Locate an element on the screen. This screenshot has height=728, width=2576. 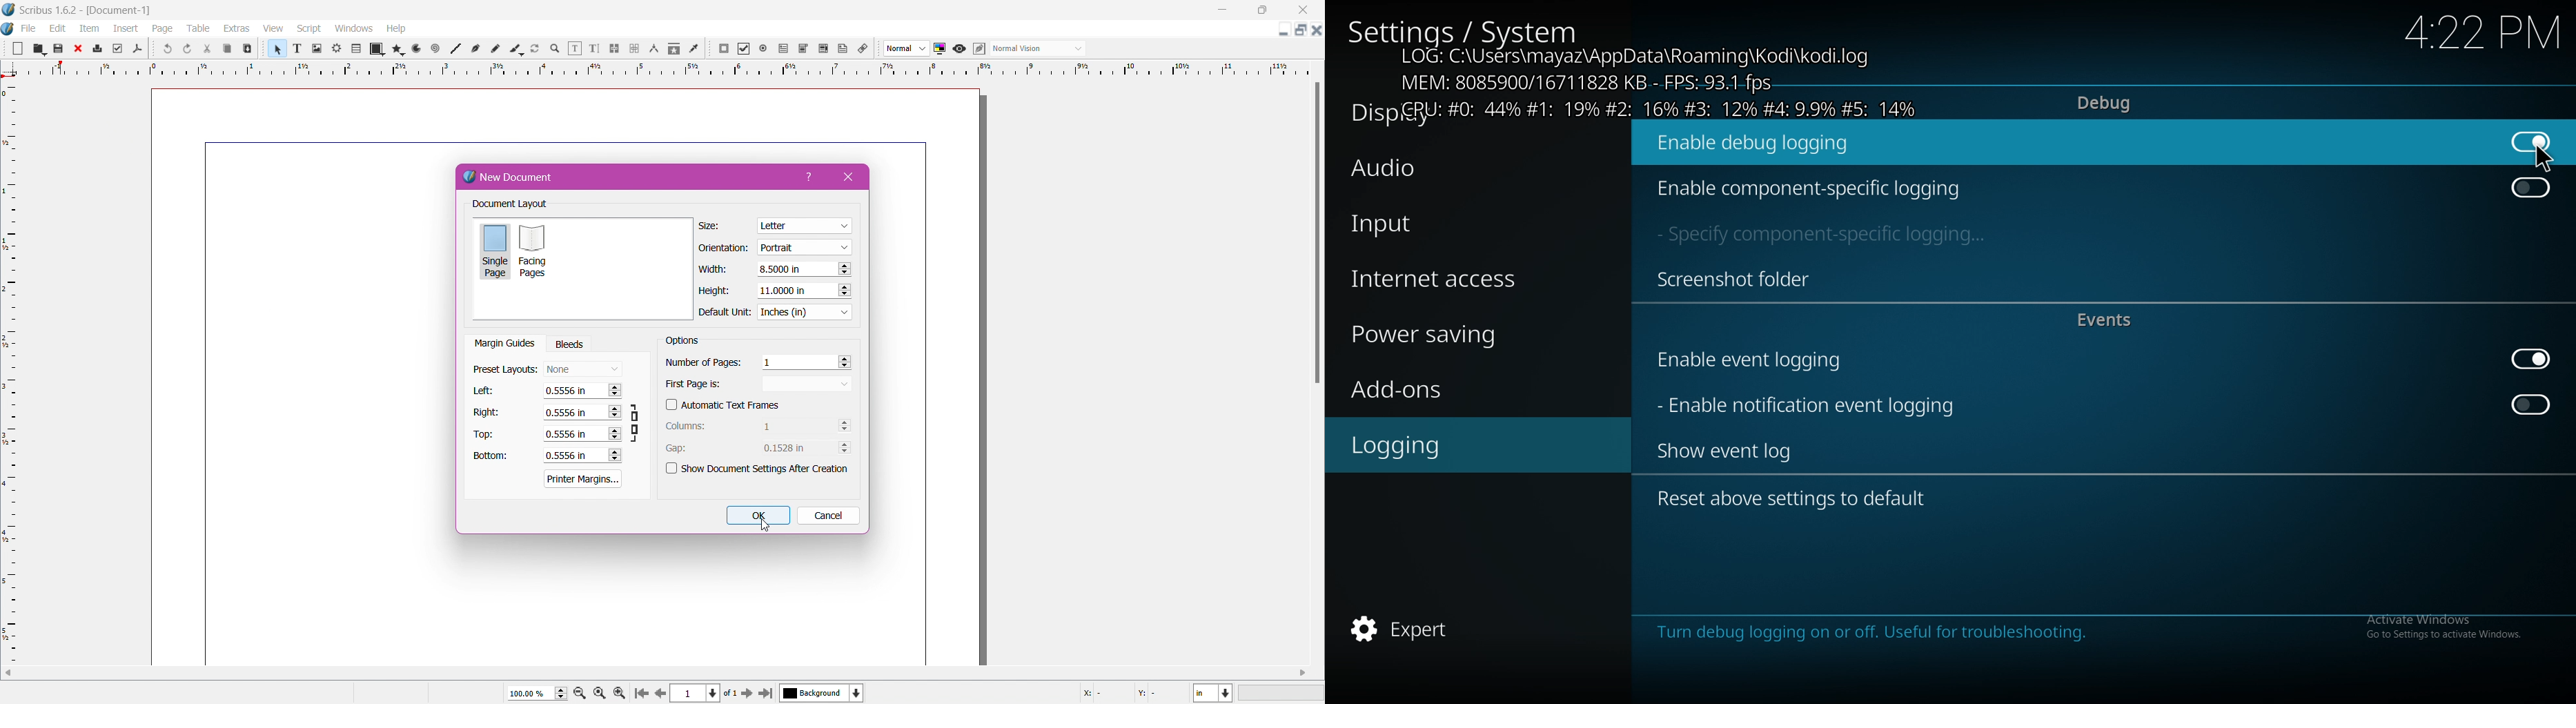
debug logging is located at coordinates (1636, 67).